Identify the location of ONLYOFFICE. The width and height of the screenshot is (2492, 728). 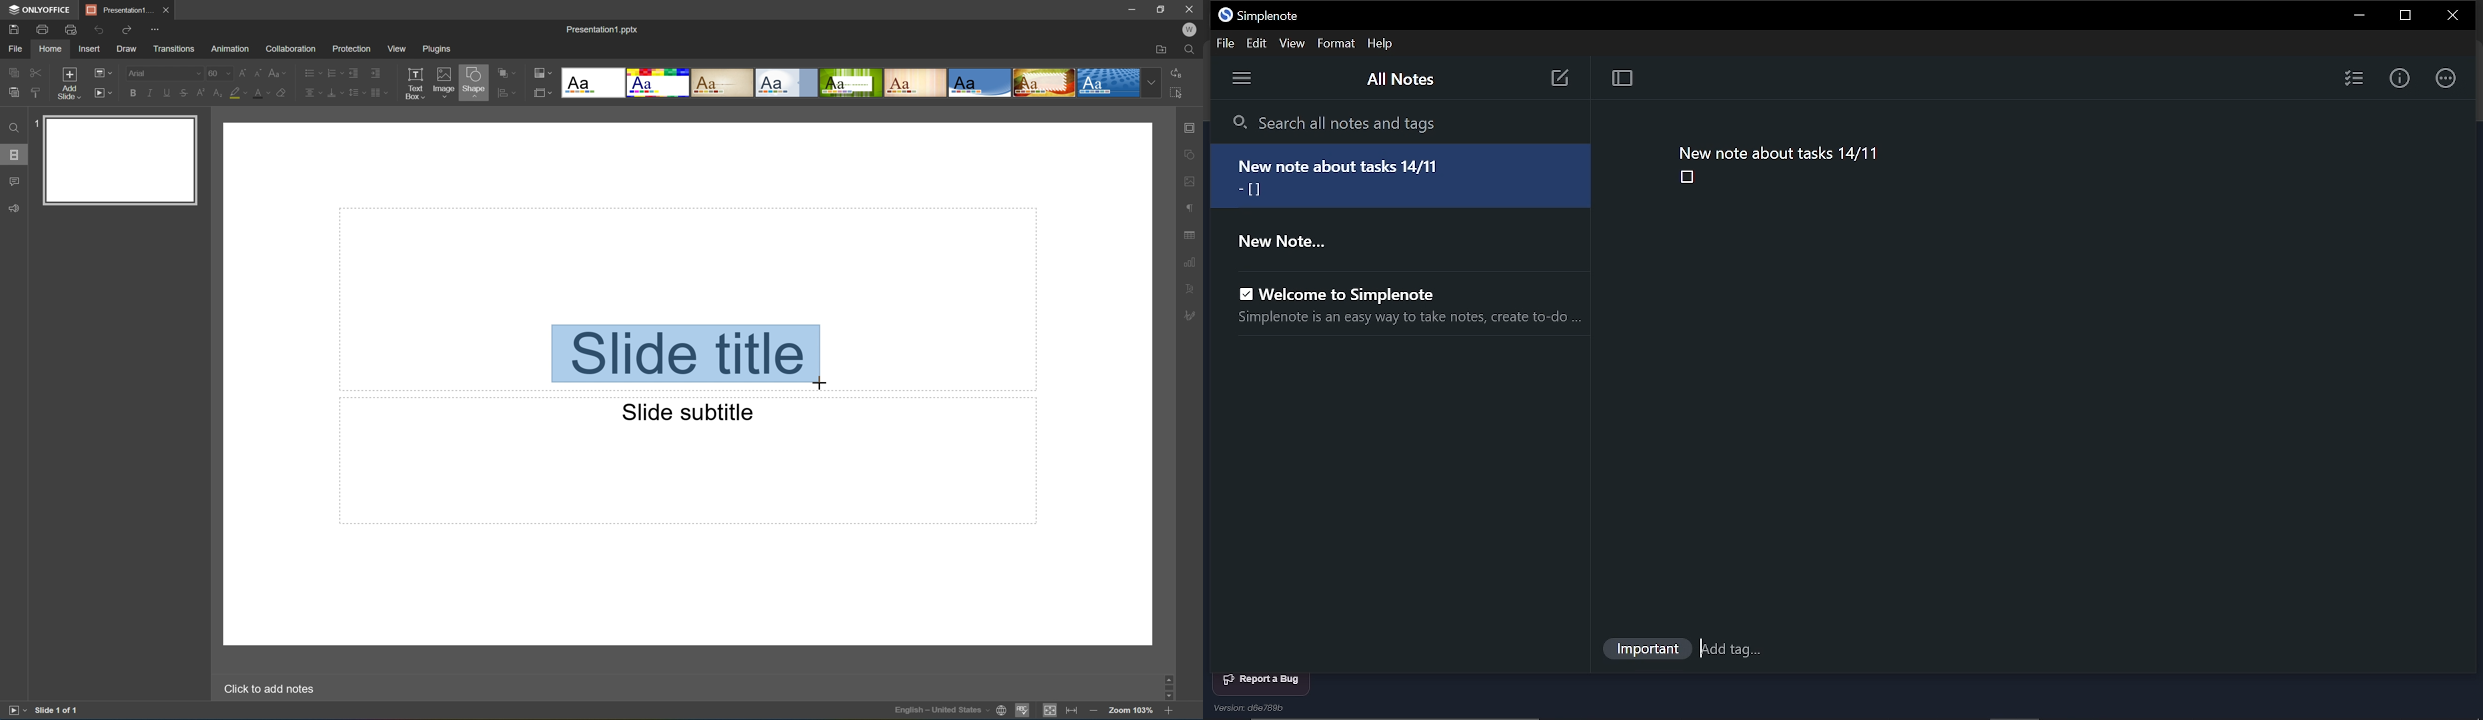
(41, 10).